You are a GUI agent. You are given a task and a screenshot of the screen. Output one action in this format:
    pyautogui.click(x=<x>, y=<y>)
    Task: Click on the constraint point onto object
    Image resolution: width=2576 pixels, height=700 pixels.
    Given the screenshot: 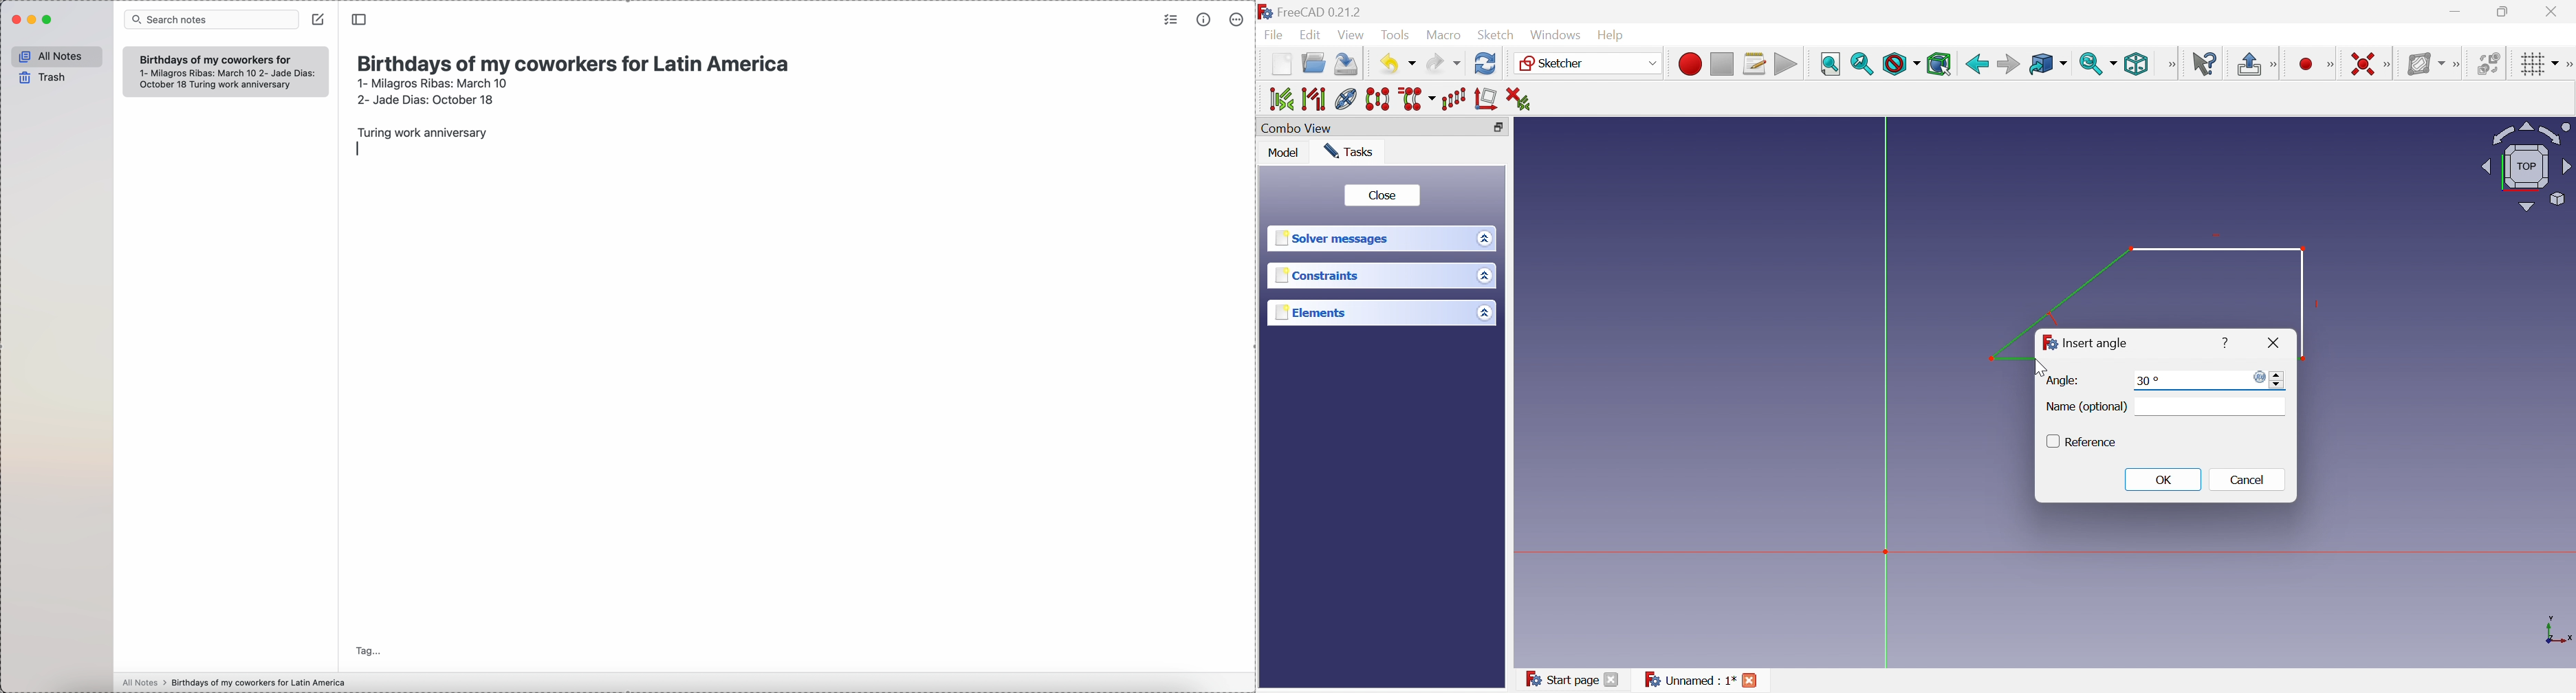 What is the action you would take?
    pyautogui.click(x=2282, y=63)
    